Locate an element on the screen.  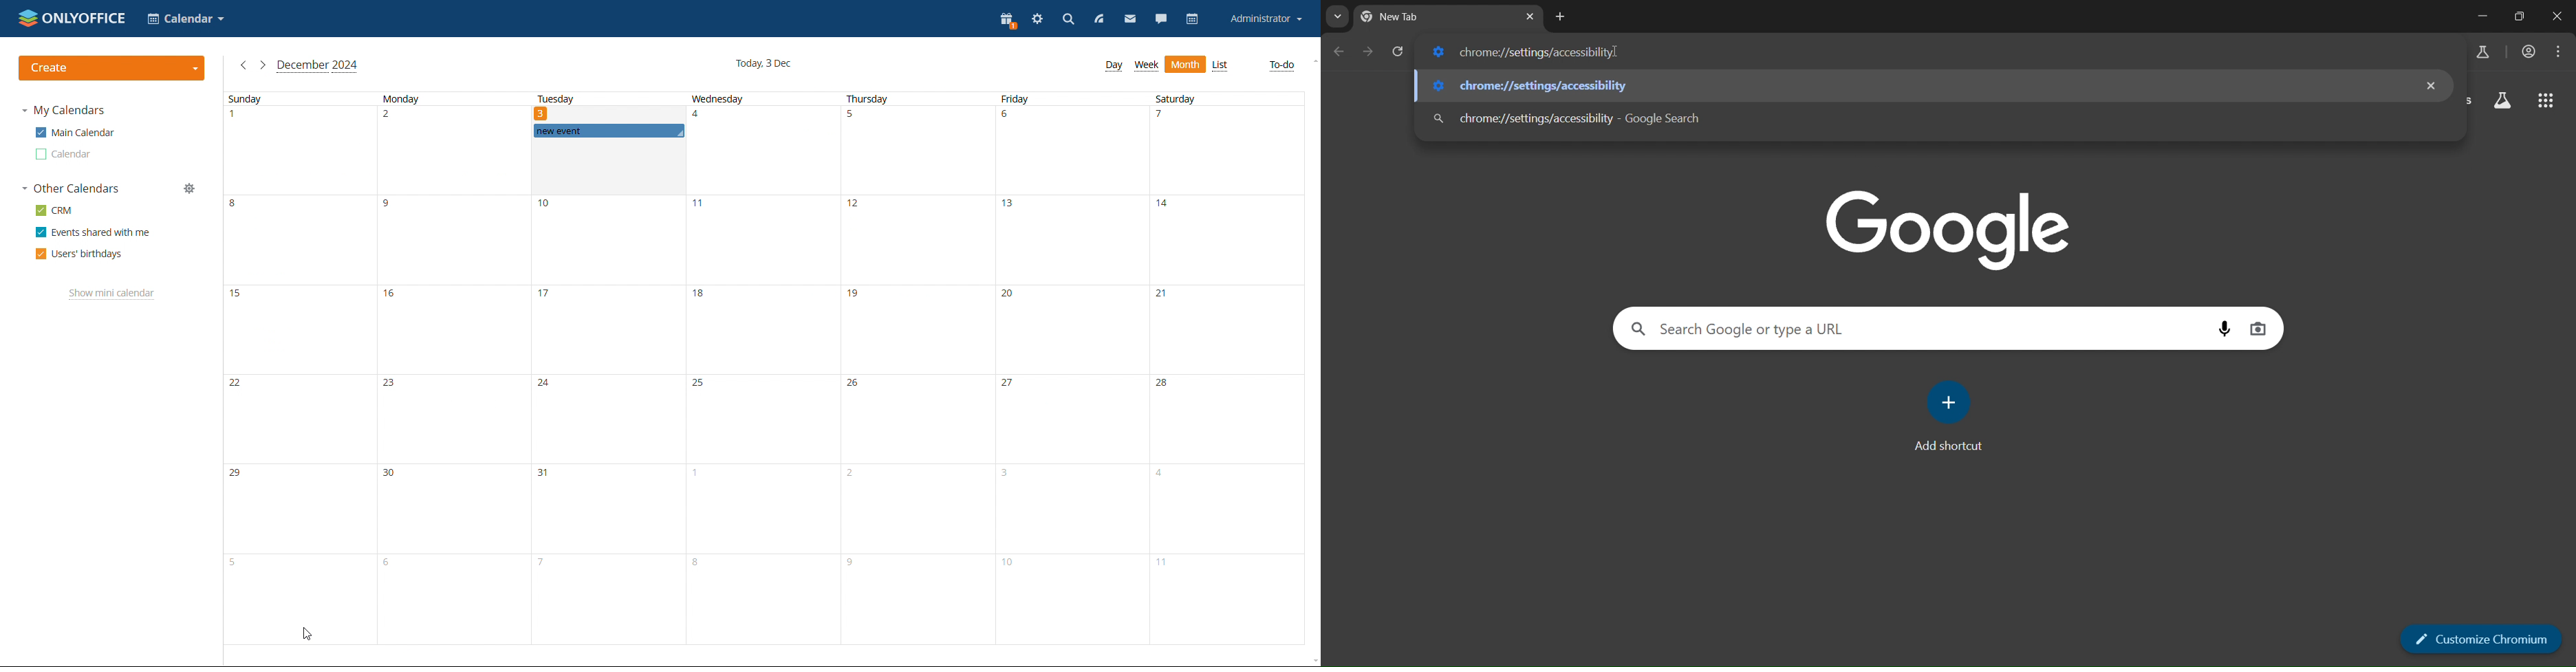
image search is located at coordinates (2258, 328).